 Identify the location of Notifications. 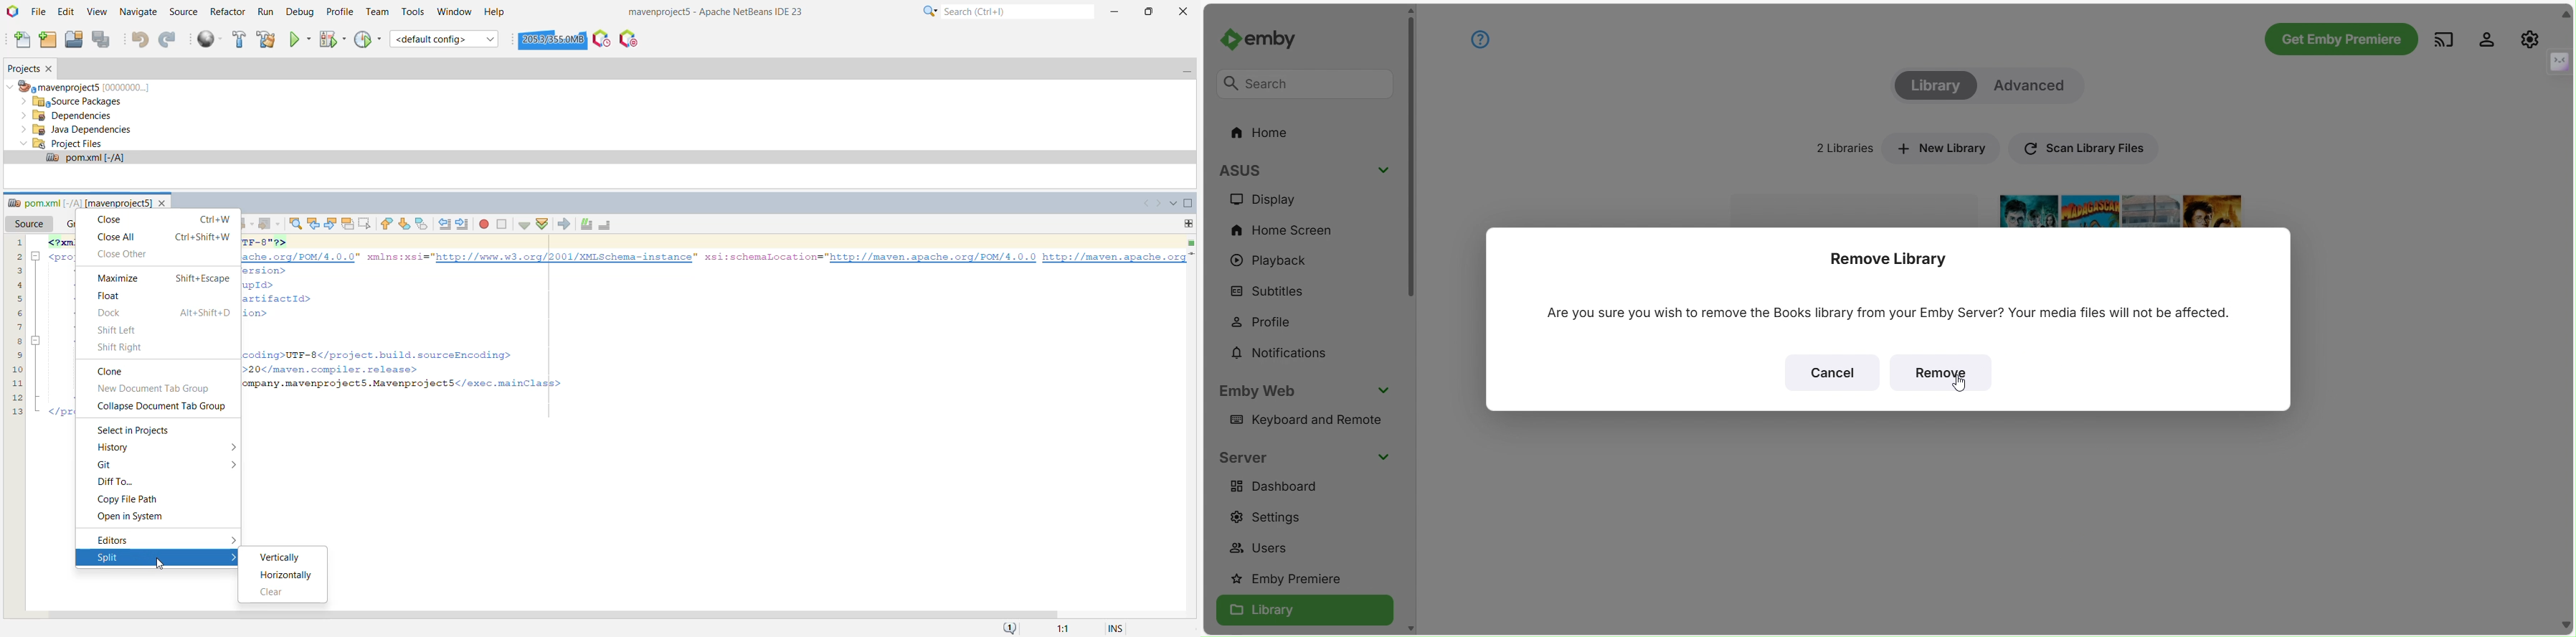
(1280, 354).